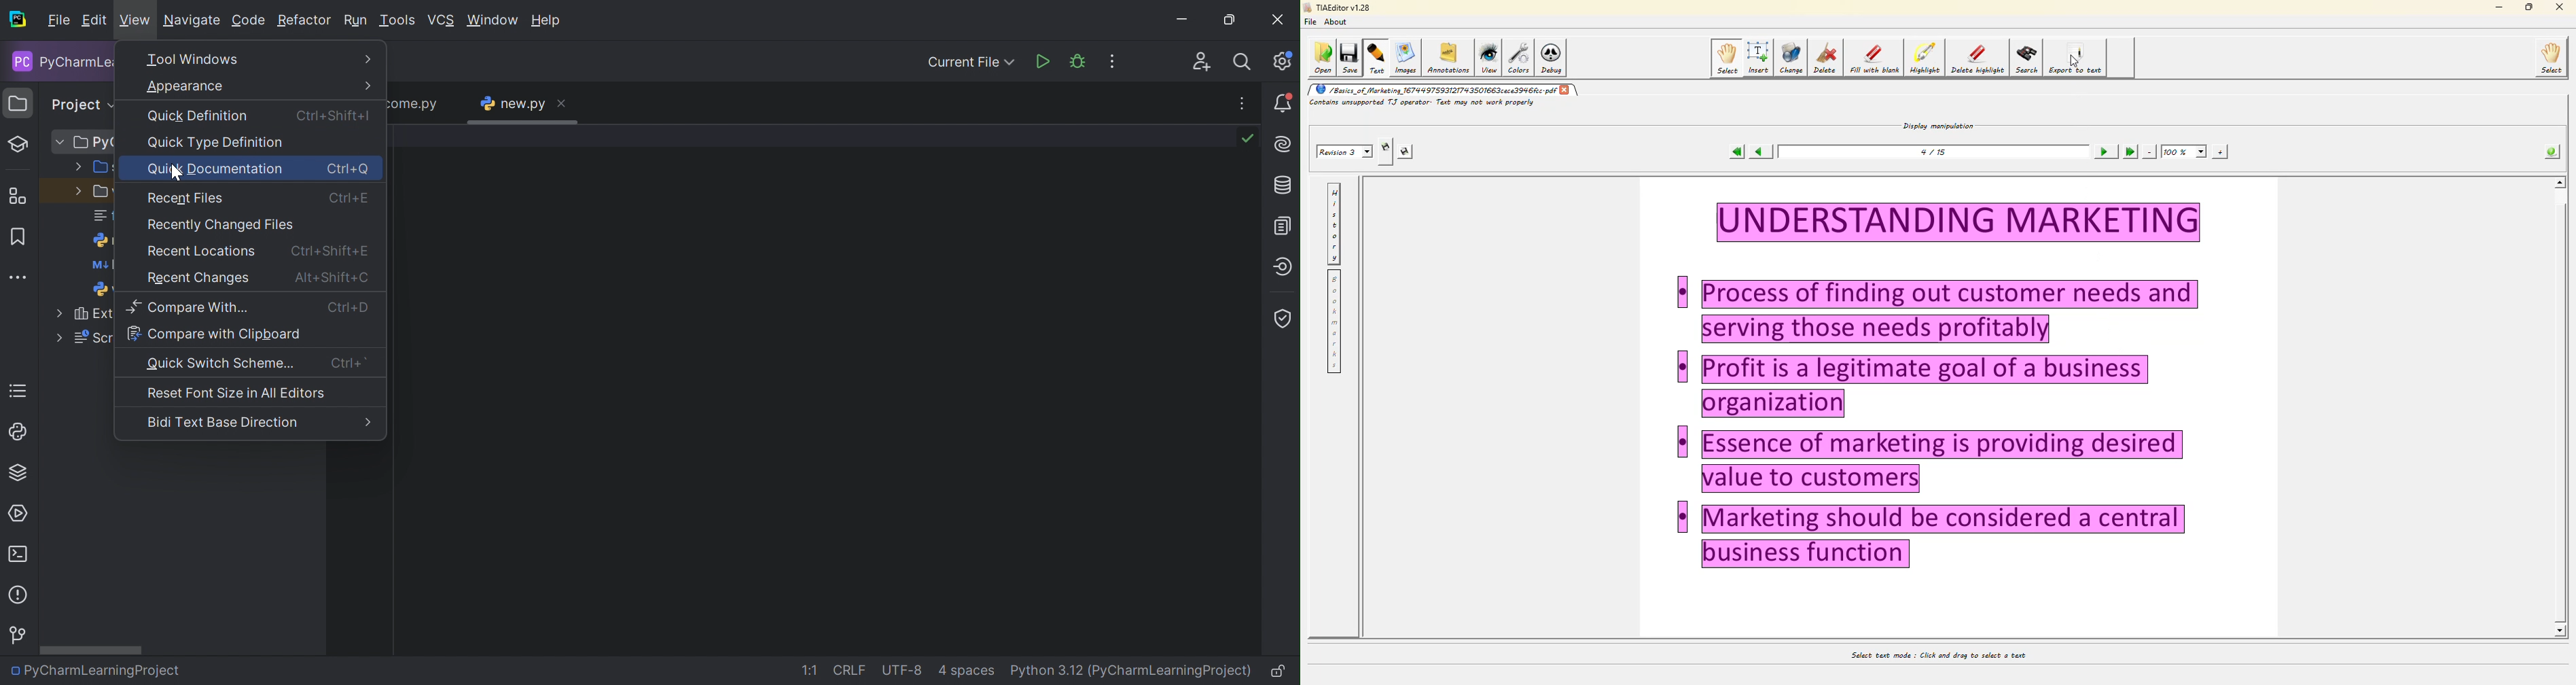 The image size is (2576, 700). What do you see at coordinates (58, 20) in the screenshot?
I see `File` at bounding box center [58, 20].